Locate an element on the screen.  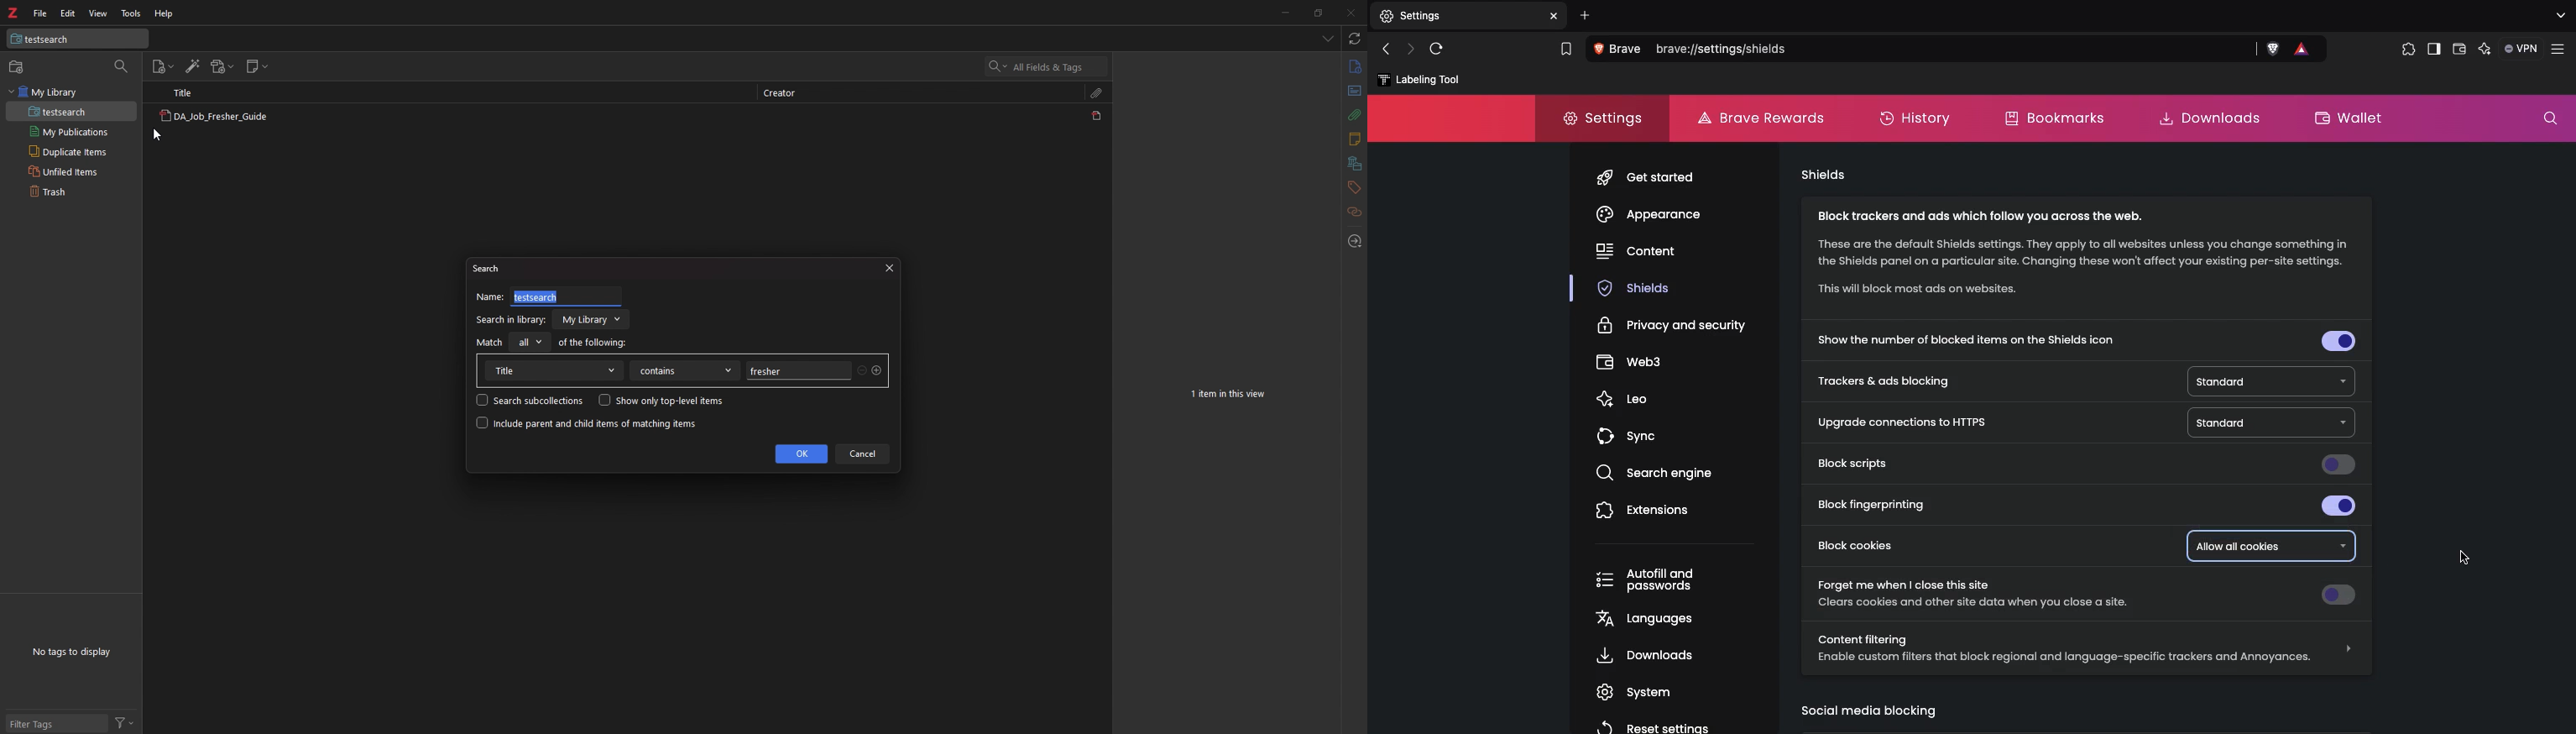
view is located at coordinates (98, 14).